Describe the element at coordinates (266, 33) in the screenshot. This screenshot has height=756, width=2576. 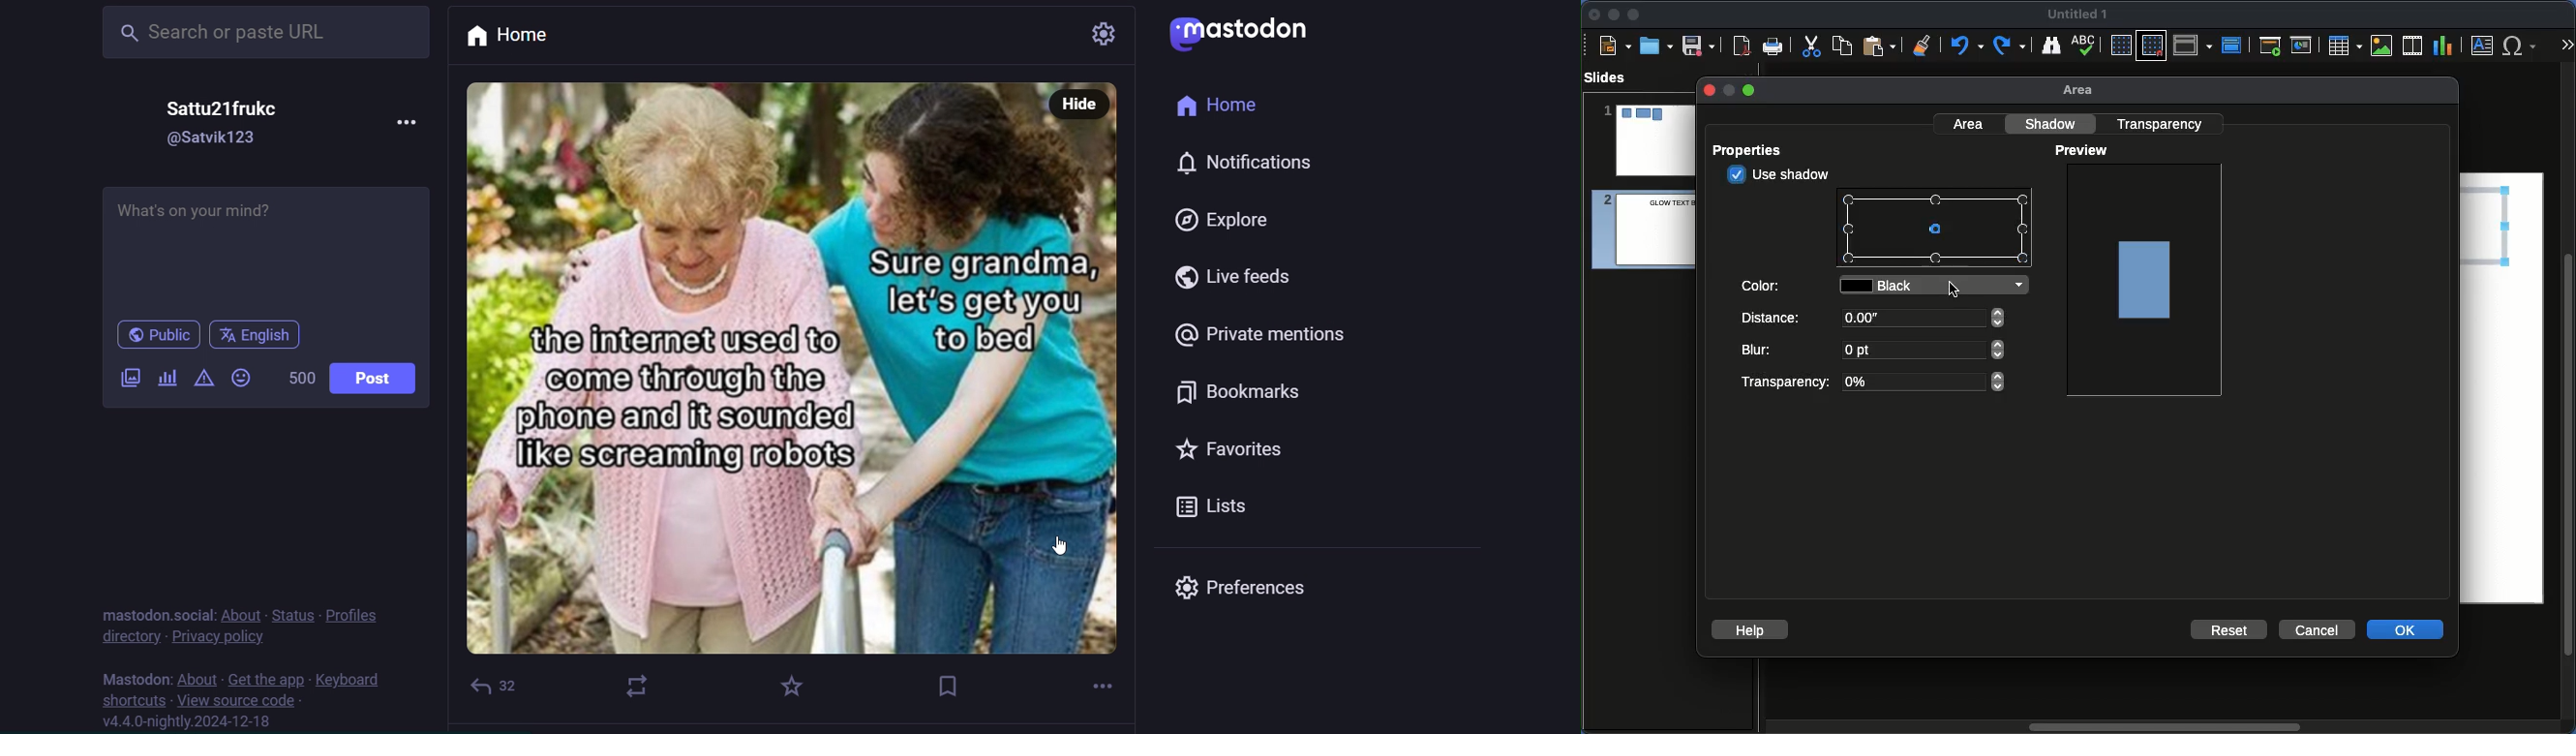
I see `search` at that location.